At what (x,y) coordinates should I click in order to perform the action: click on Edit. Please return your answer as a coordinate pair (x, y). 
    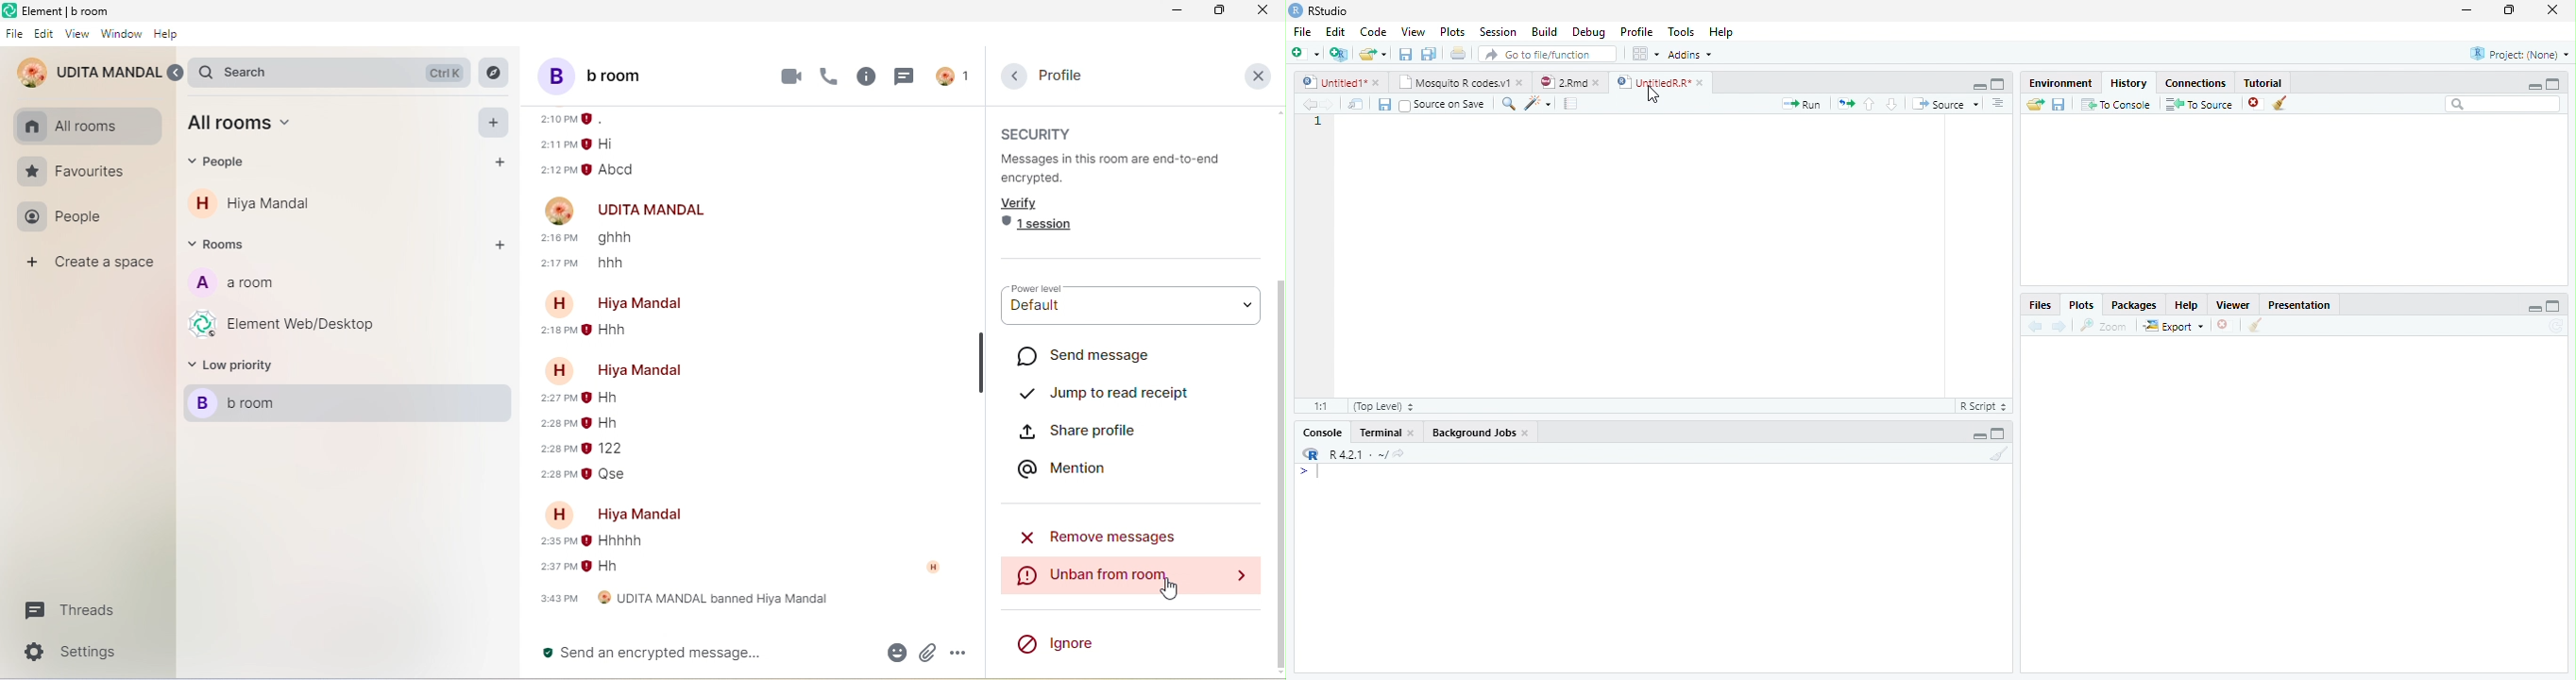
    Looking at the image, I should click on (1338, 34).